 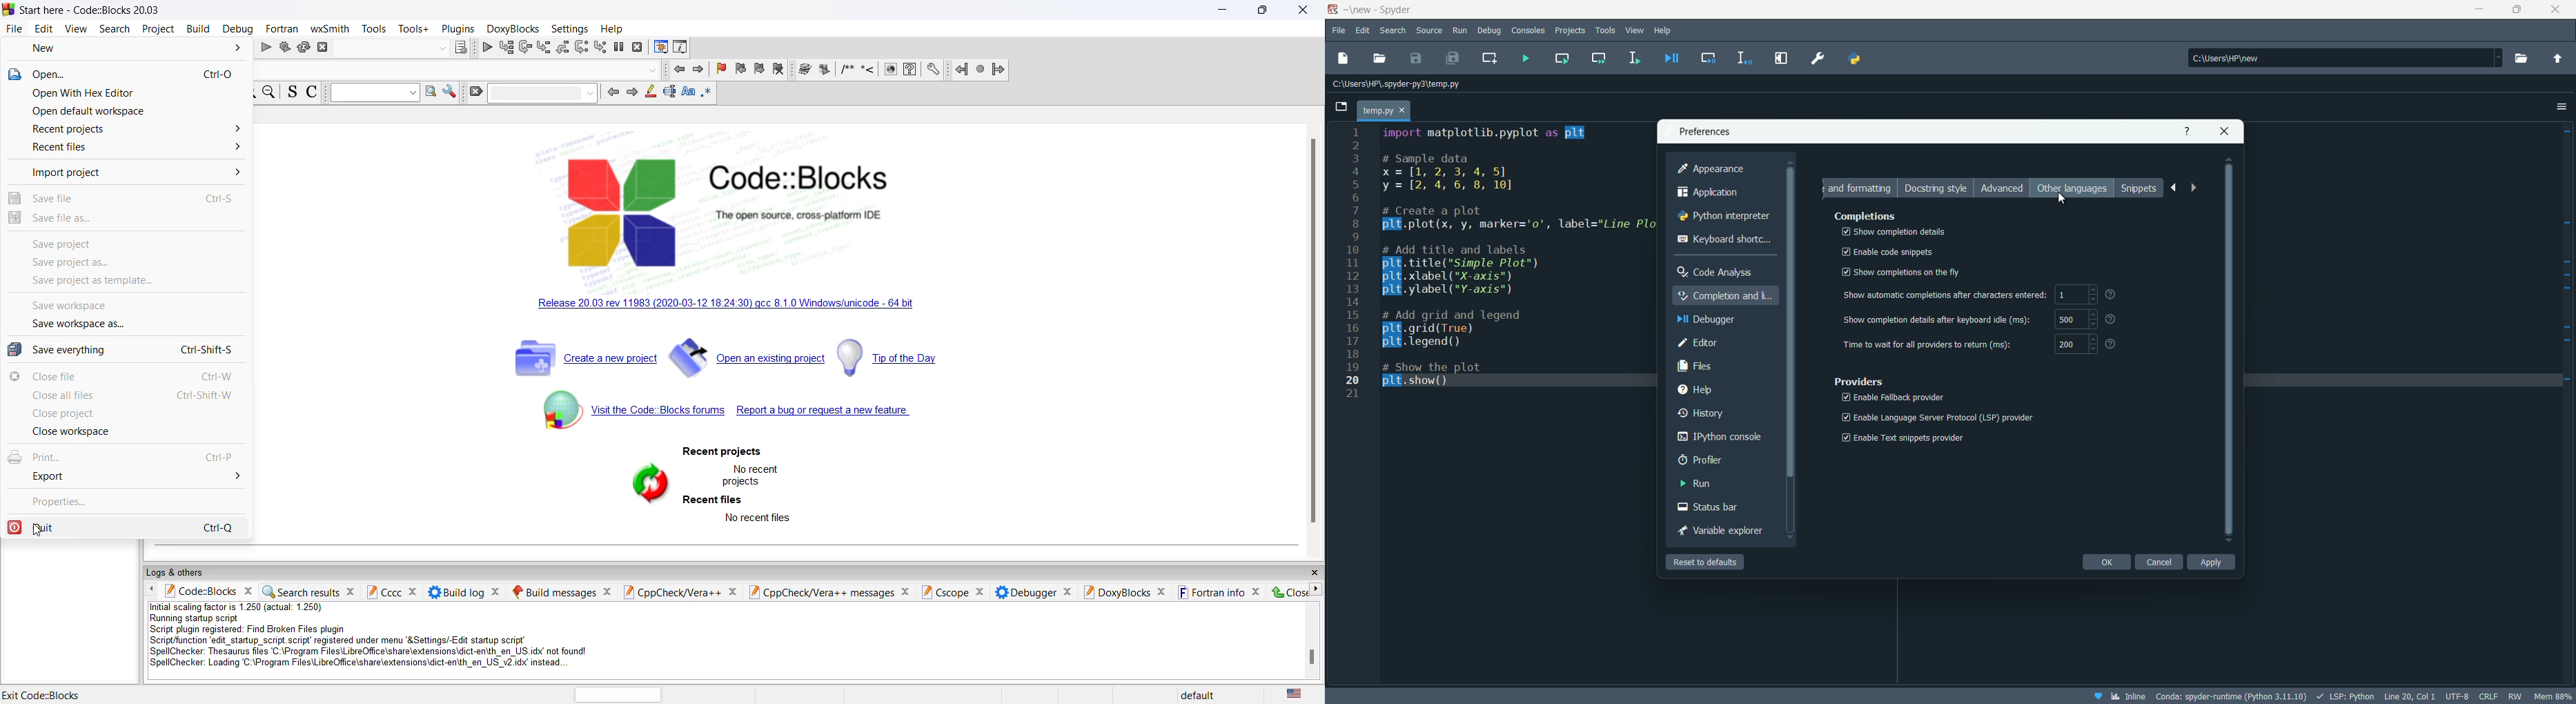 What do you see at coordinates (2345, 696) in the screenshot?
I see `LSP:Python` at bounding box center [2345, 696].